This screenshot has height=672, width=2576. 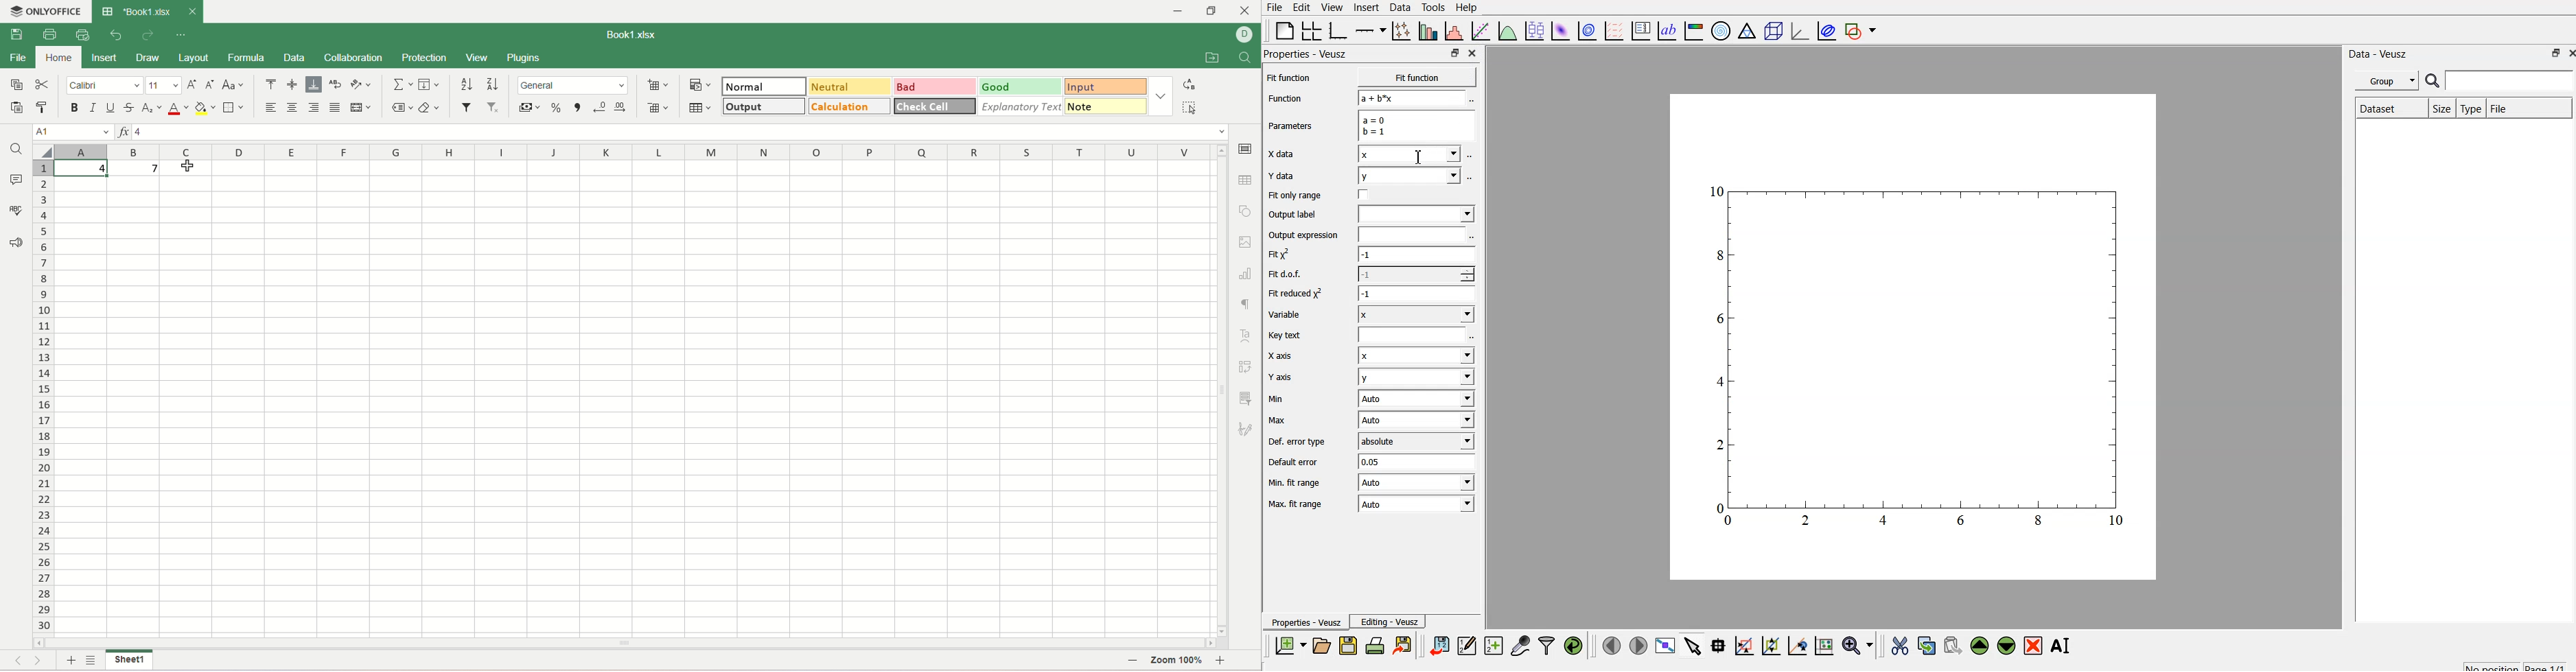 I want to click on view, so click(x=477, y=59).